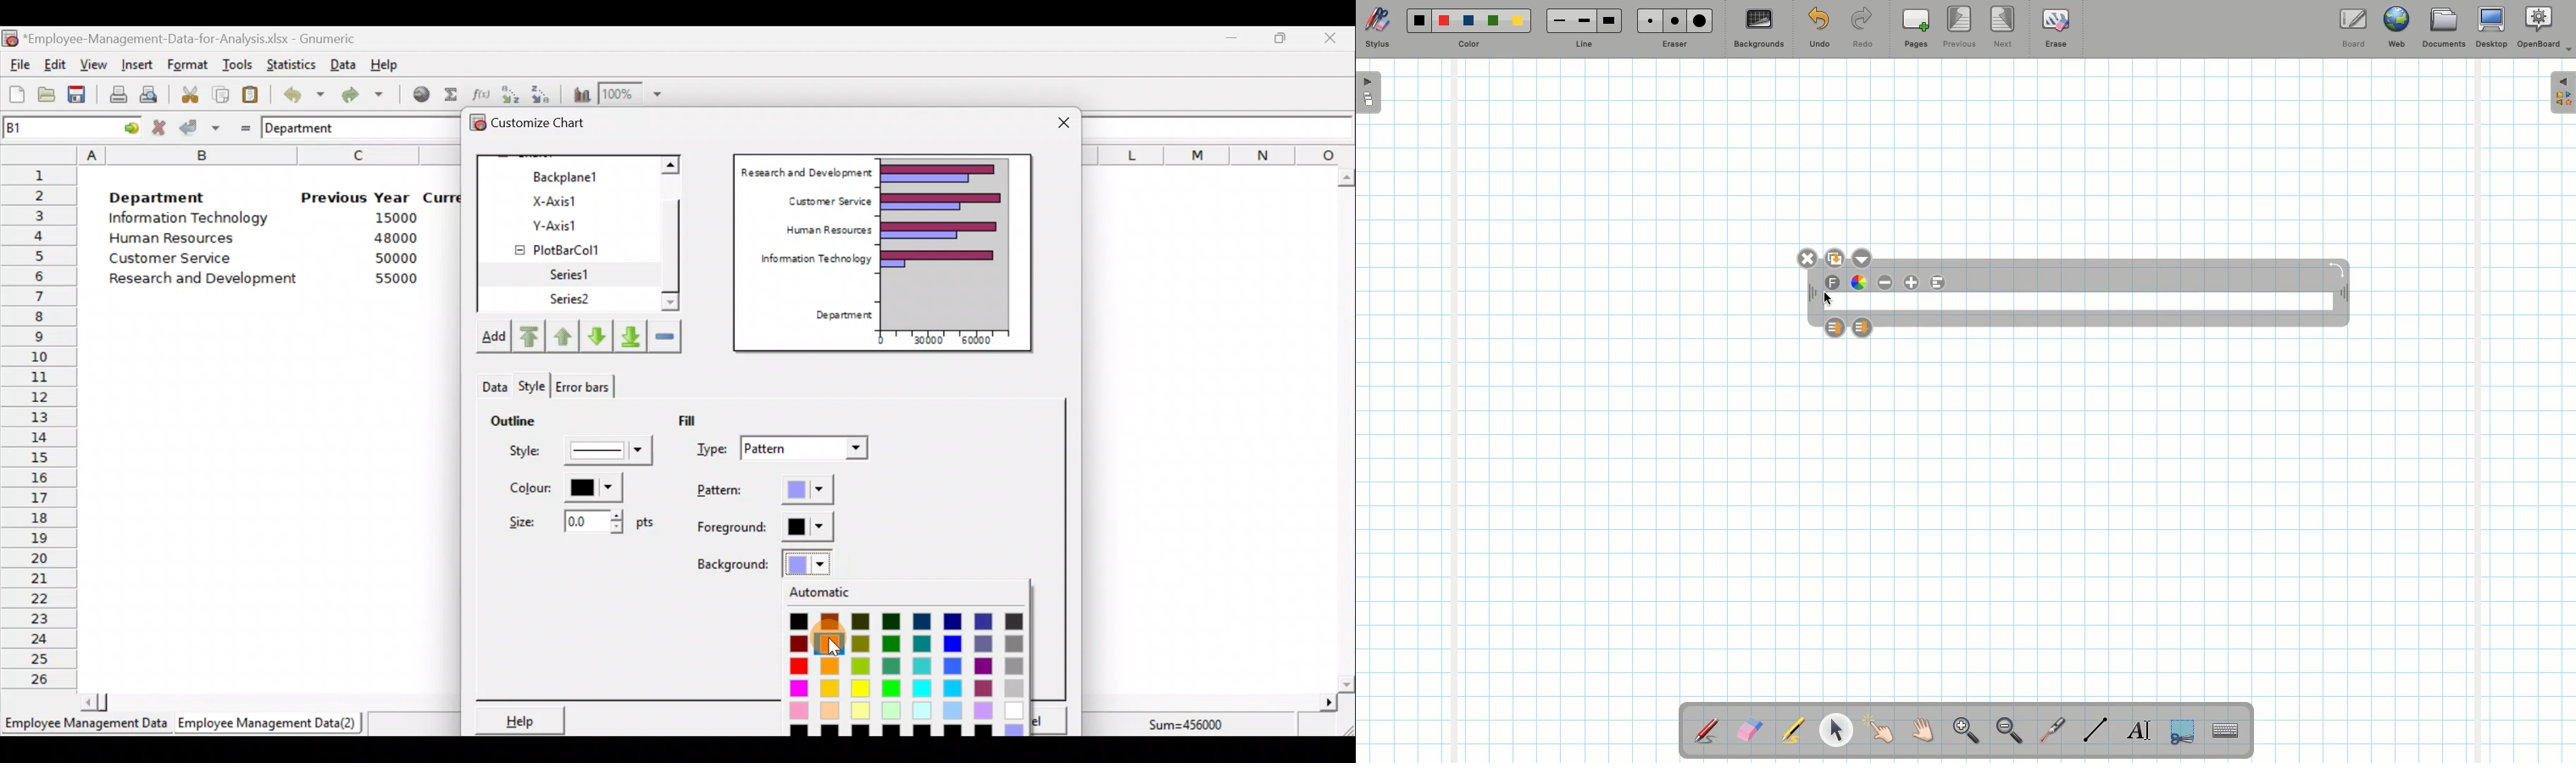 Image resolution: width=2576 pixels, height=784 pixels. I want to click on Move upward, so click(527, 337).